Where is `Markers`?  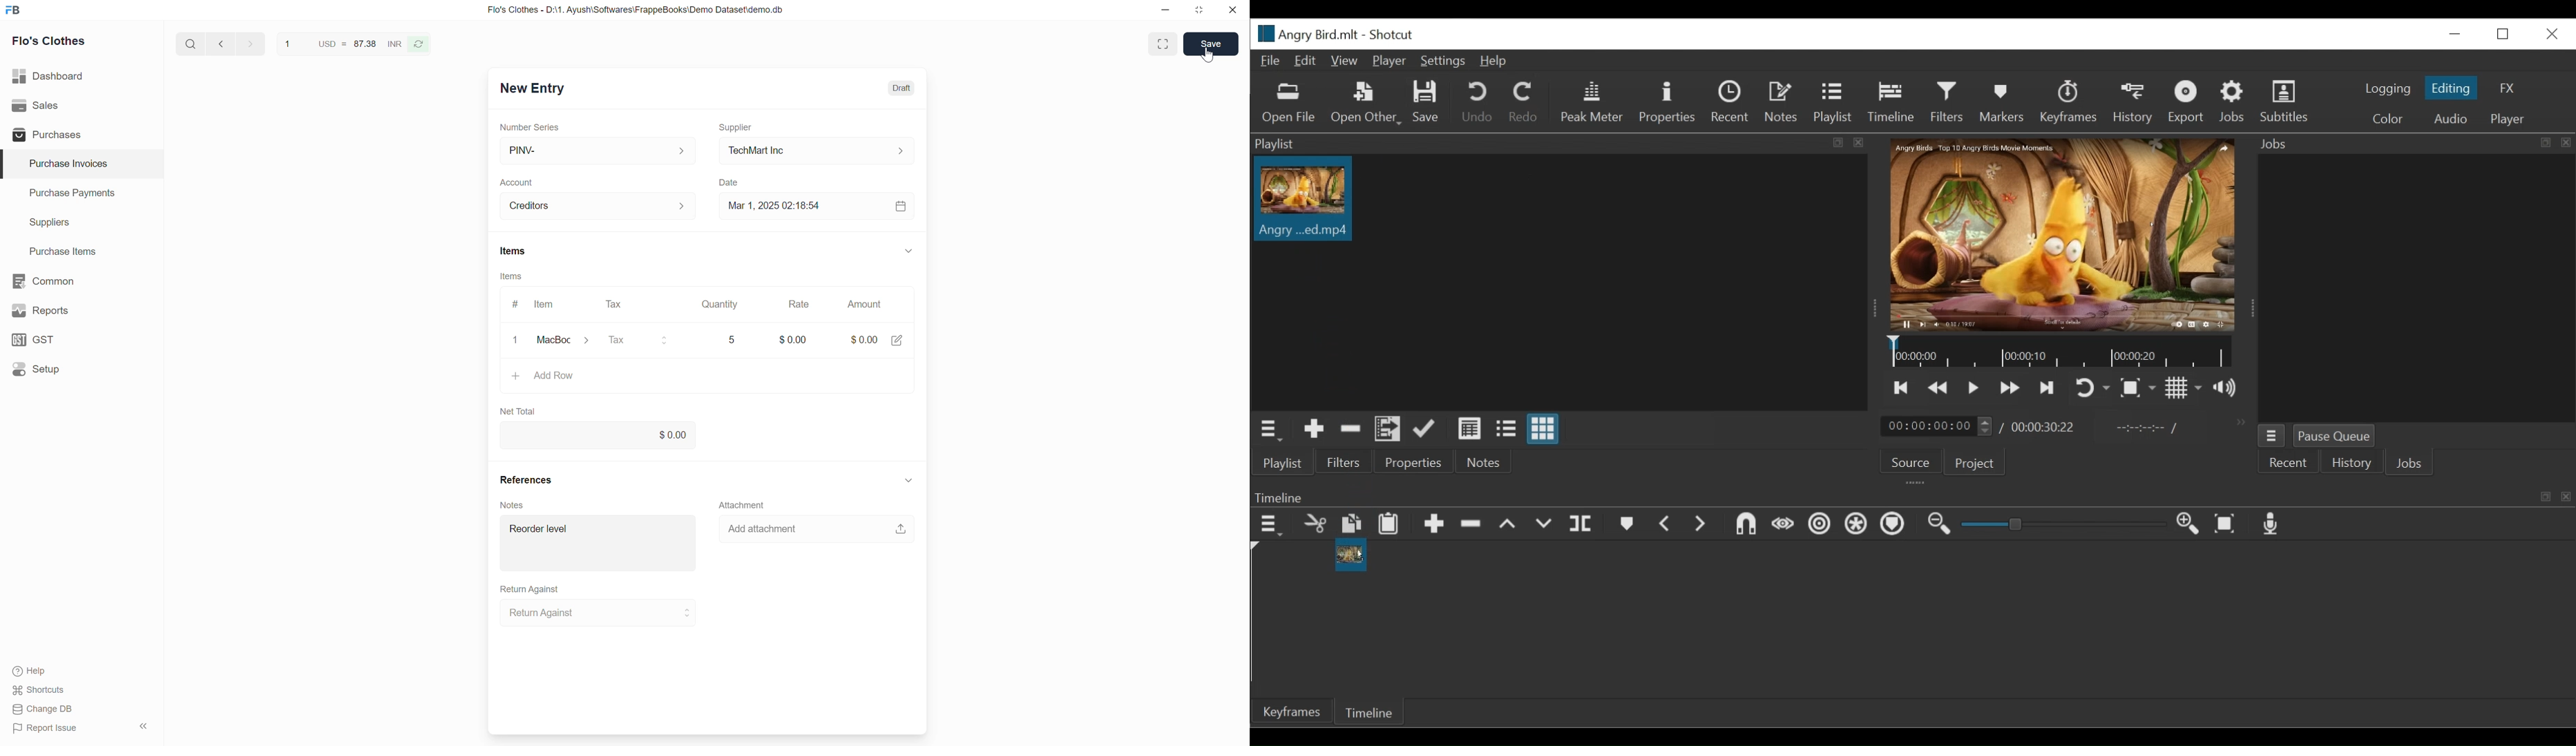
Markers is located at coordinates (1625, 524).